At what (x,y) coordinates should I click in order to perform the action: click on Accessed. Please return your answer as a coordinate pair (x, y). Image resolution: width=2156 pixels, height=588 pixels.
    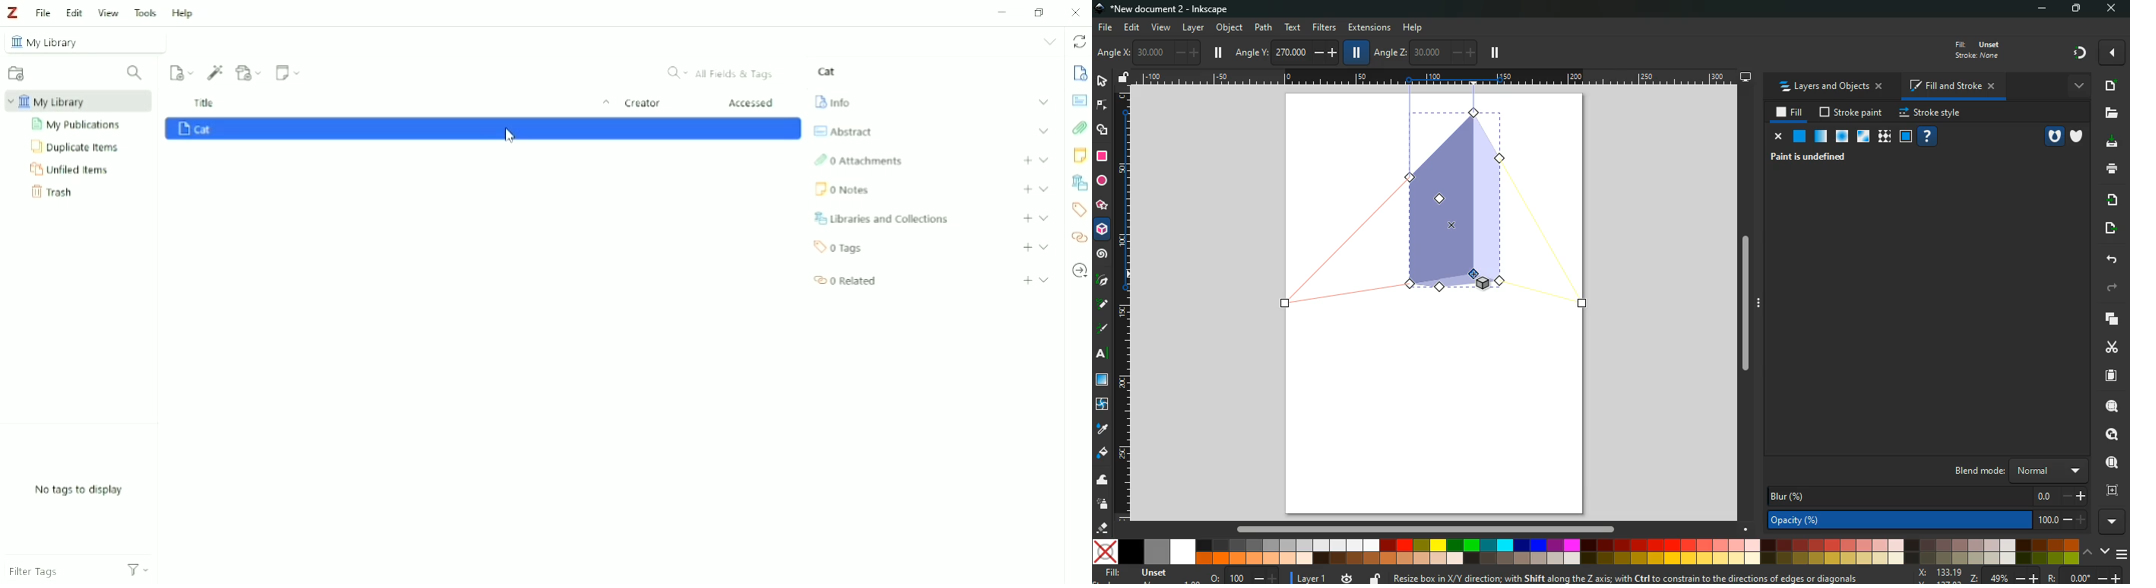
    Looking at the image, I should click on (752, 103).